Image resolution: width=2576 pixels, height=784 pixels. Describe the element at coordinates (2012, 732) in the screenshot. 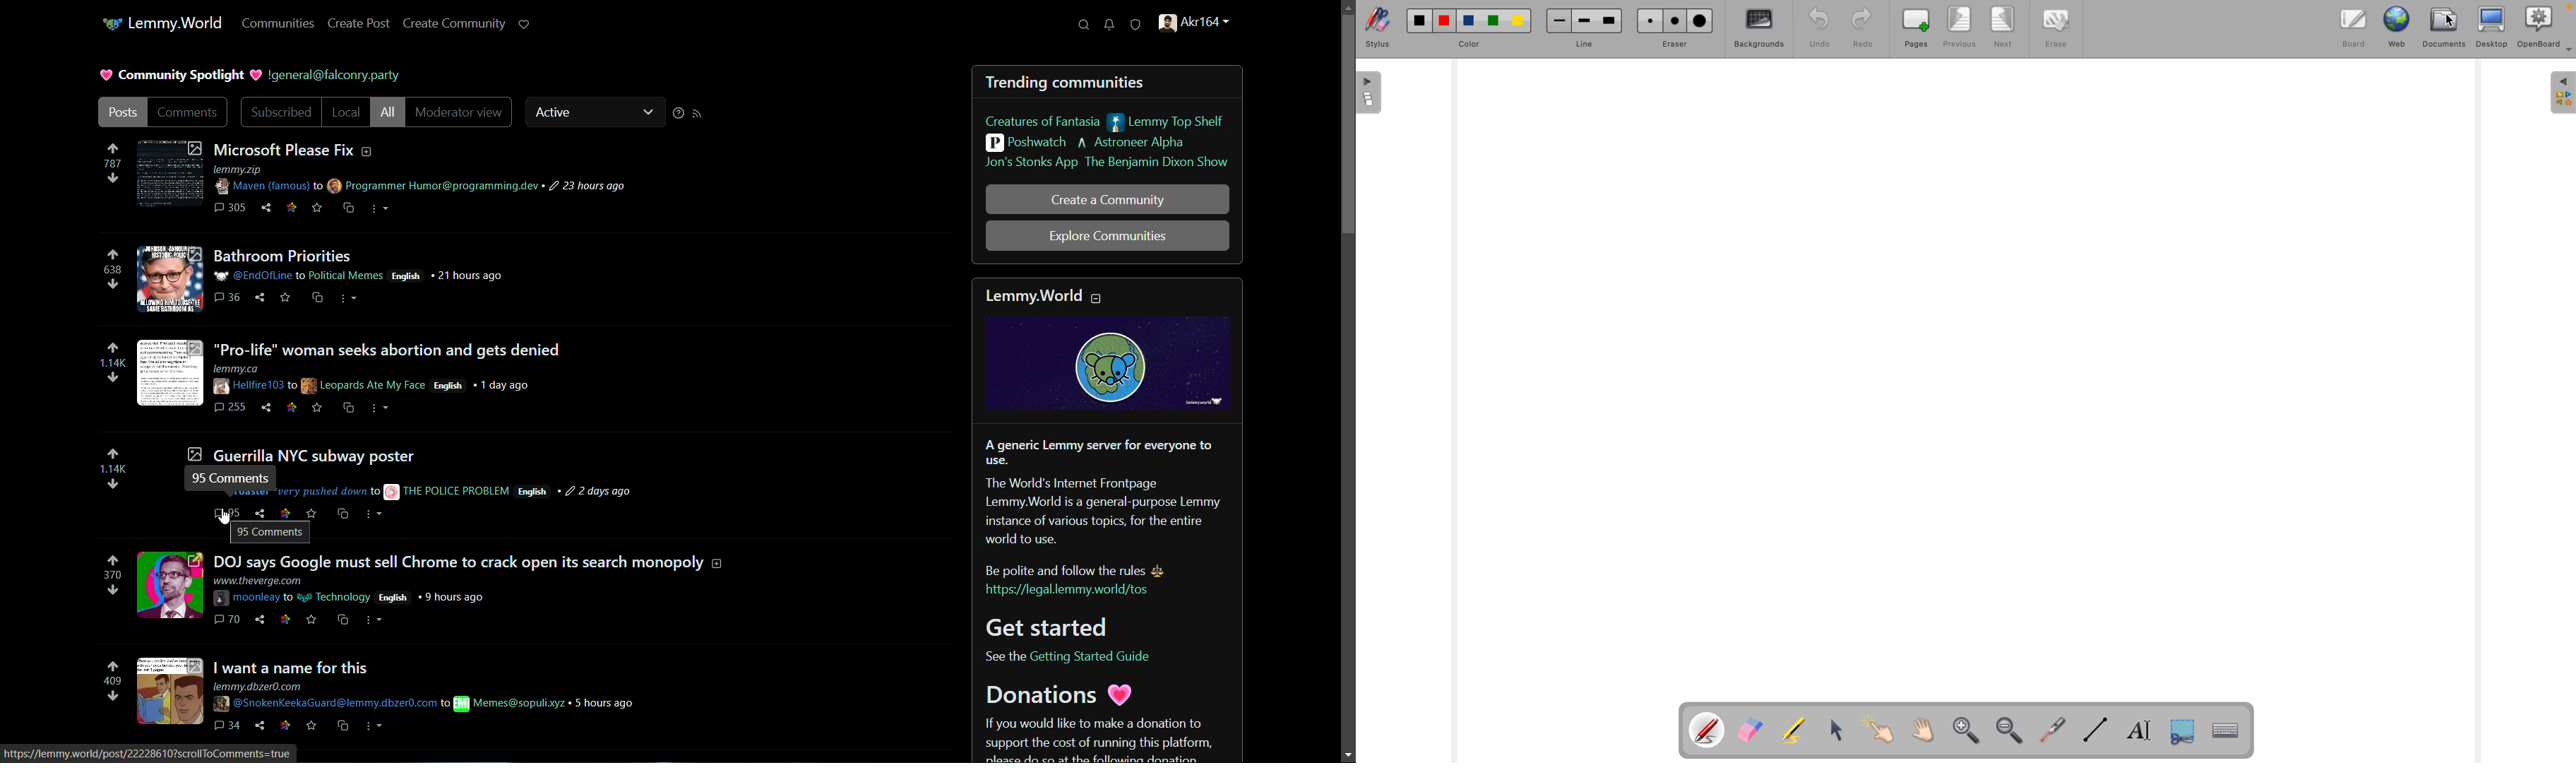

I see `zoom out` at that location.